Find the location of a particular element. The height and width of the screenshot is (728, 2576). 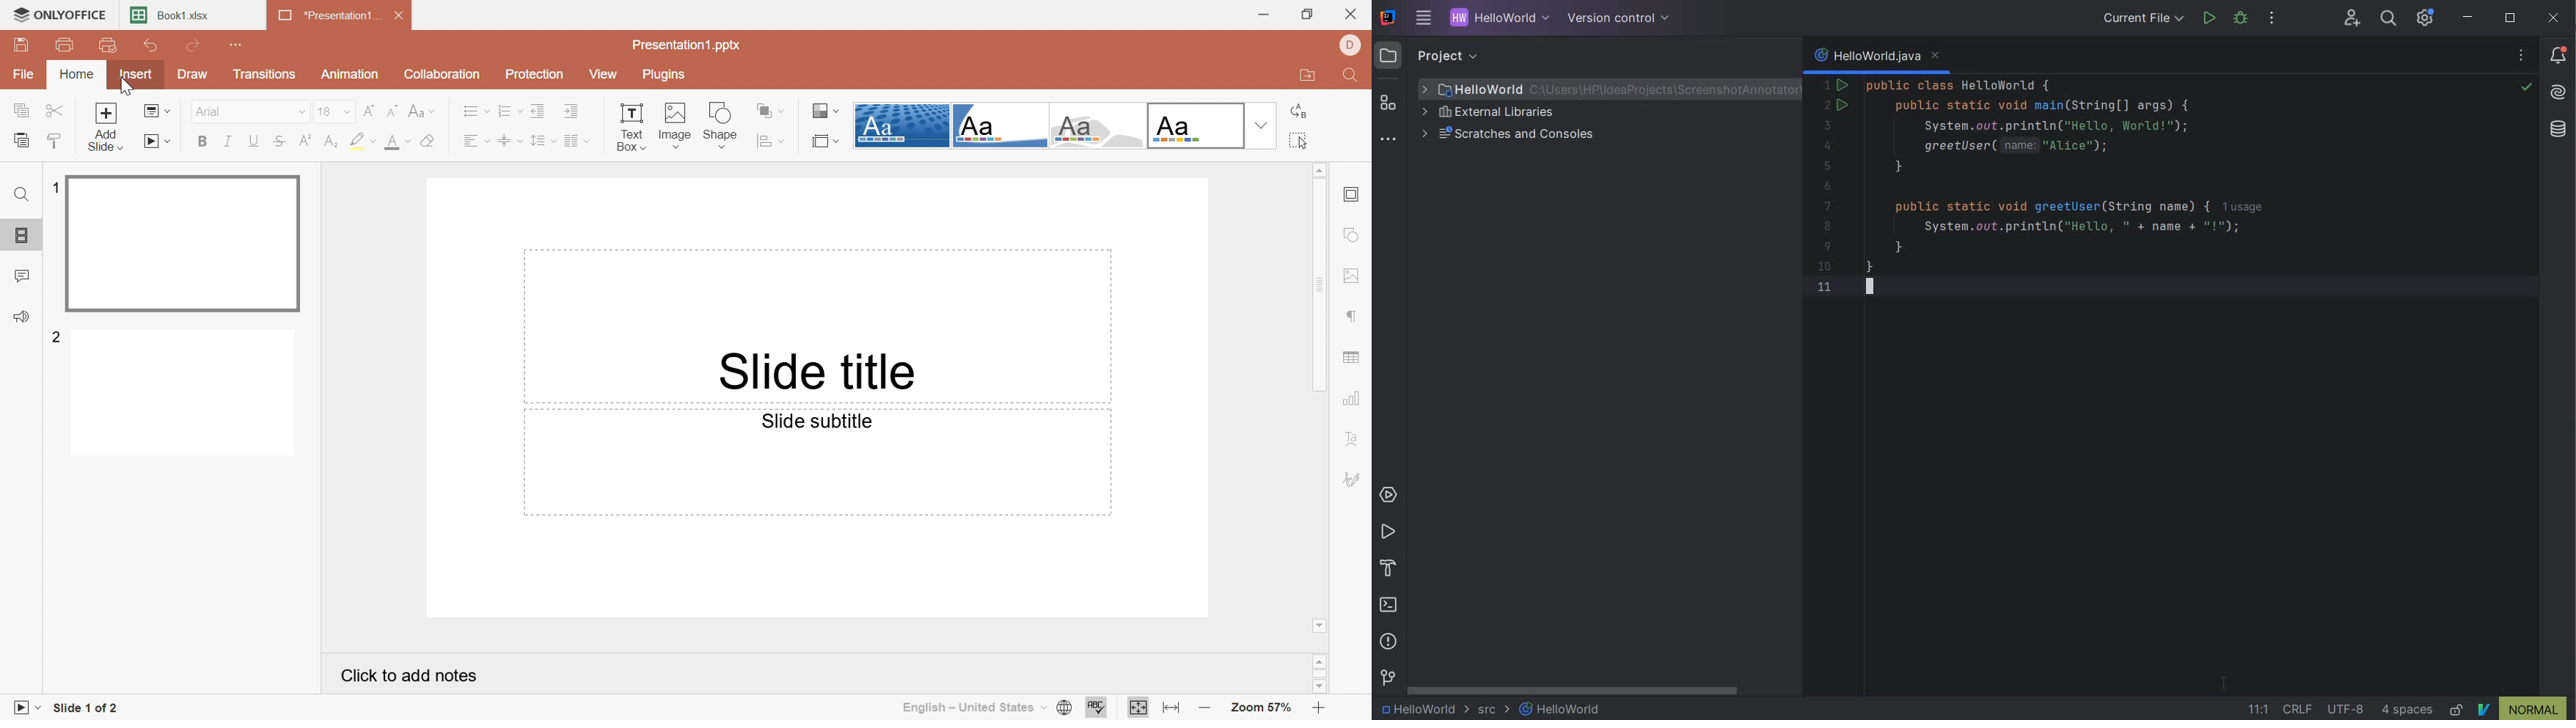

Copy Style is located at coordinates (55, 141).